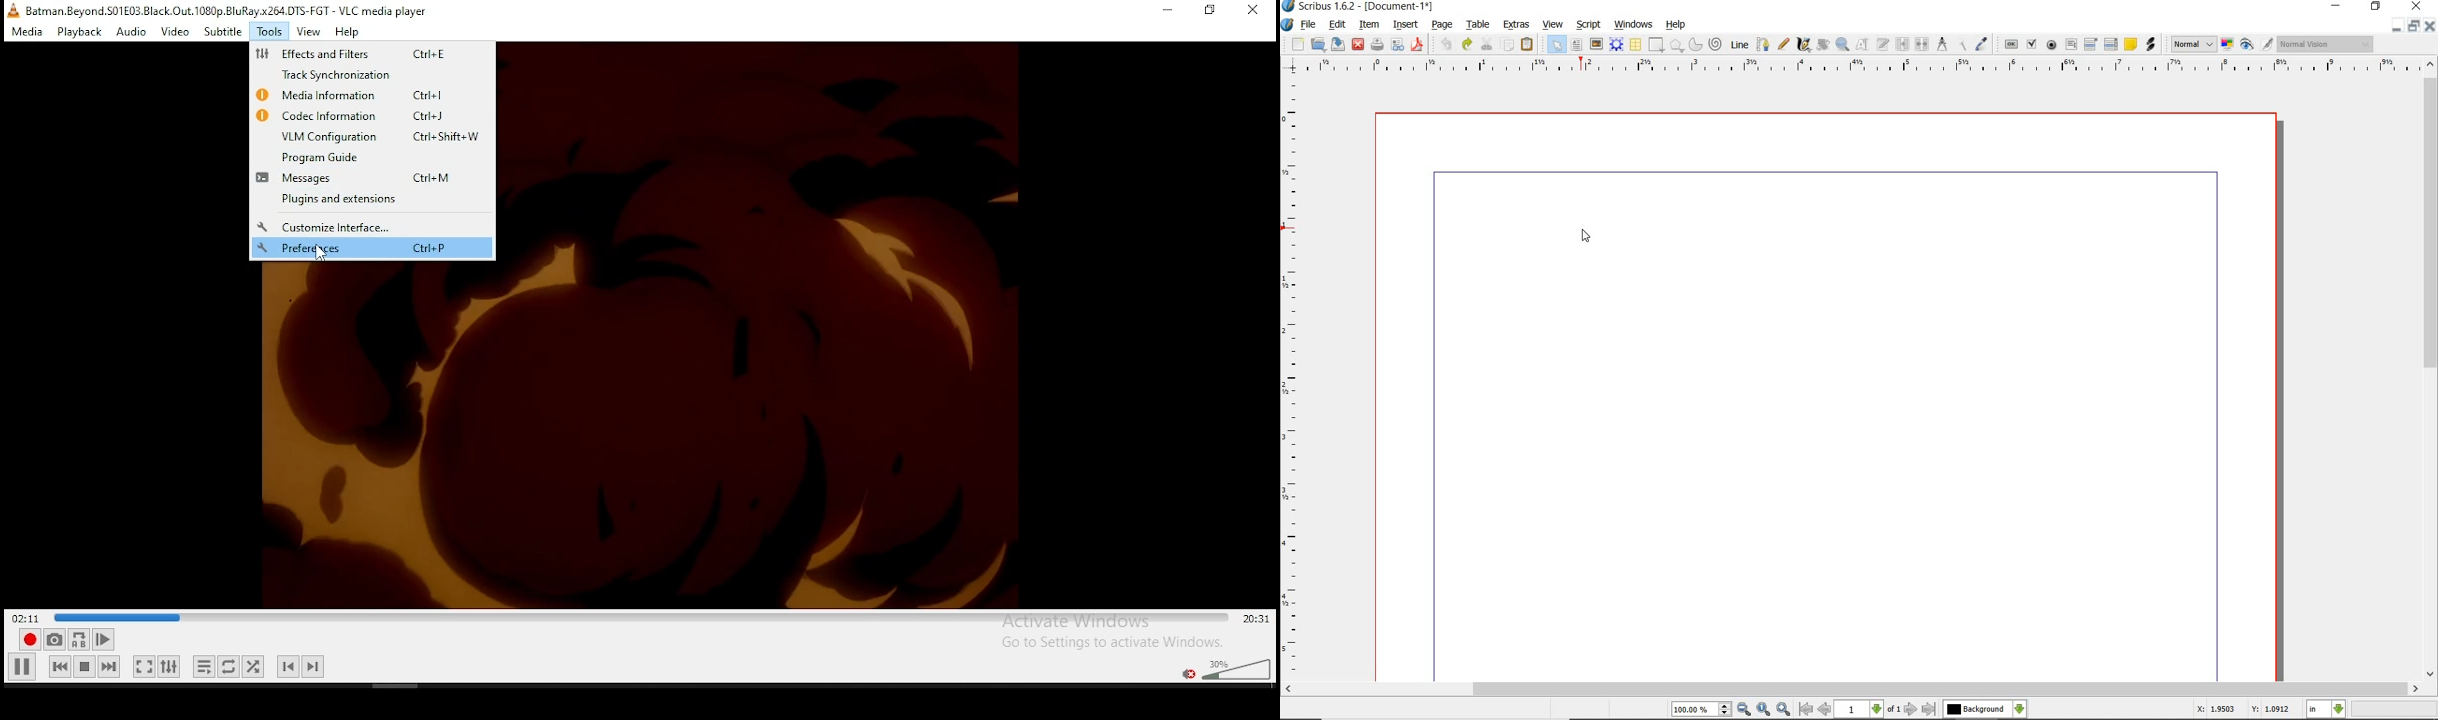 The height and width of the screenshot is (728, 2464). I want to click on table, so click(1479, 26).